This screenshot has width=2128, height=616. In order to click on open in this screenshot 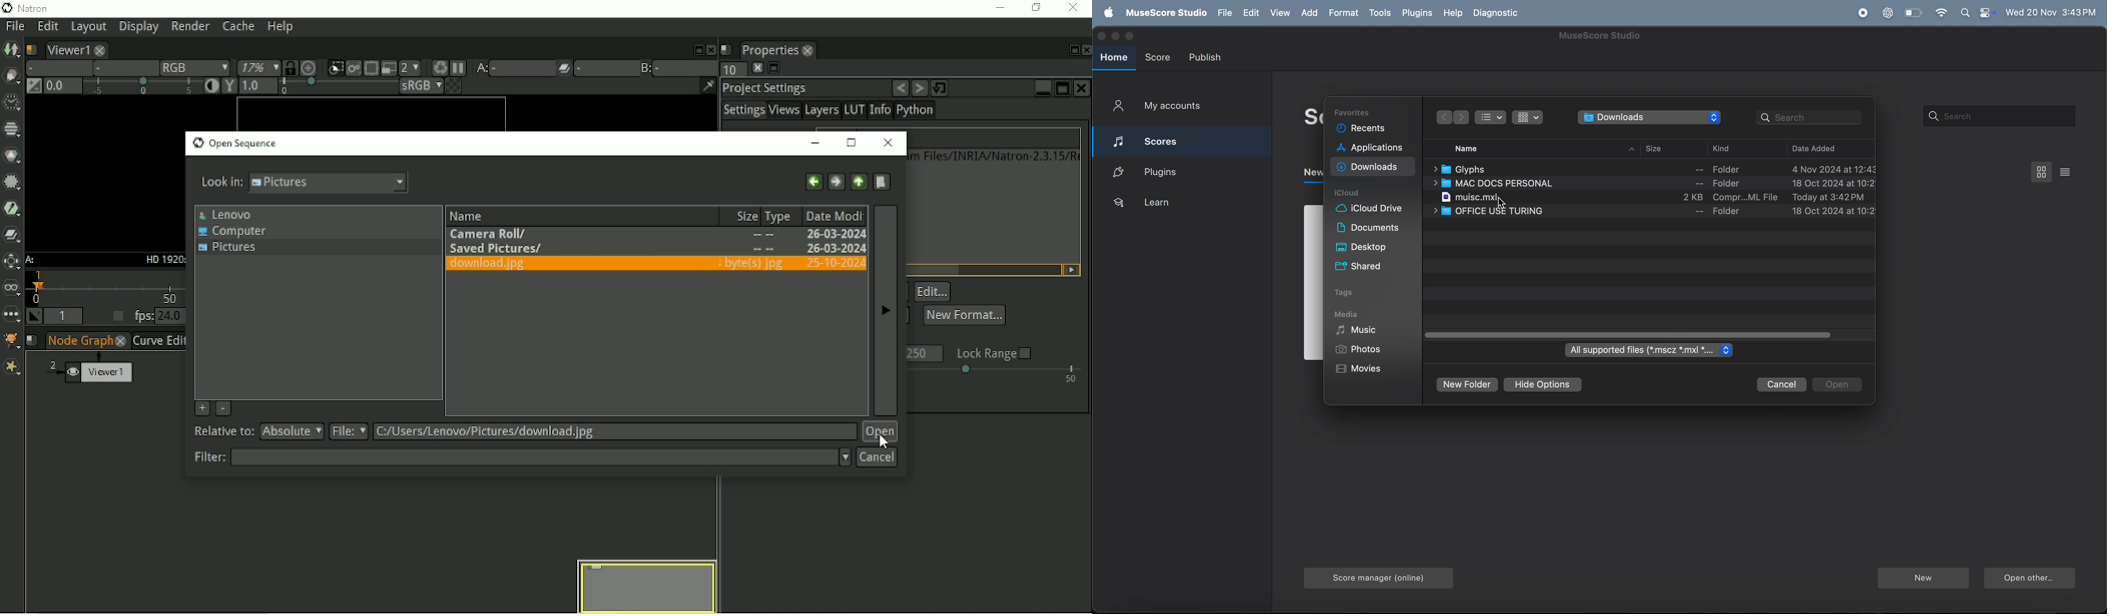, I will do `click(1842, 384)`.